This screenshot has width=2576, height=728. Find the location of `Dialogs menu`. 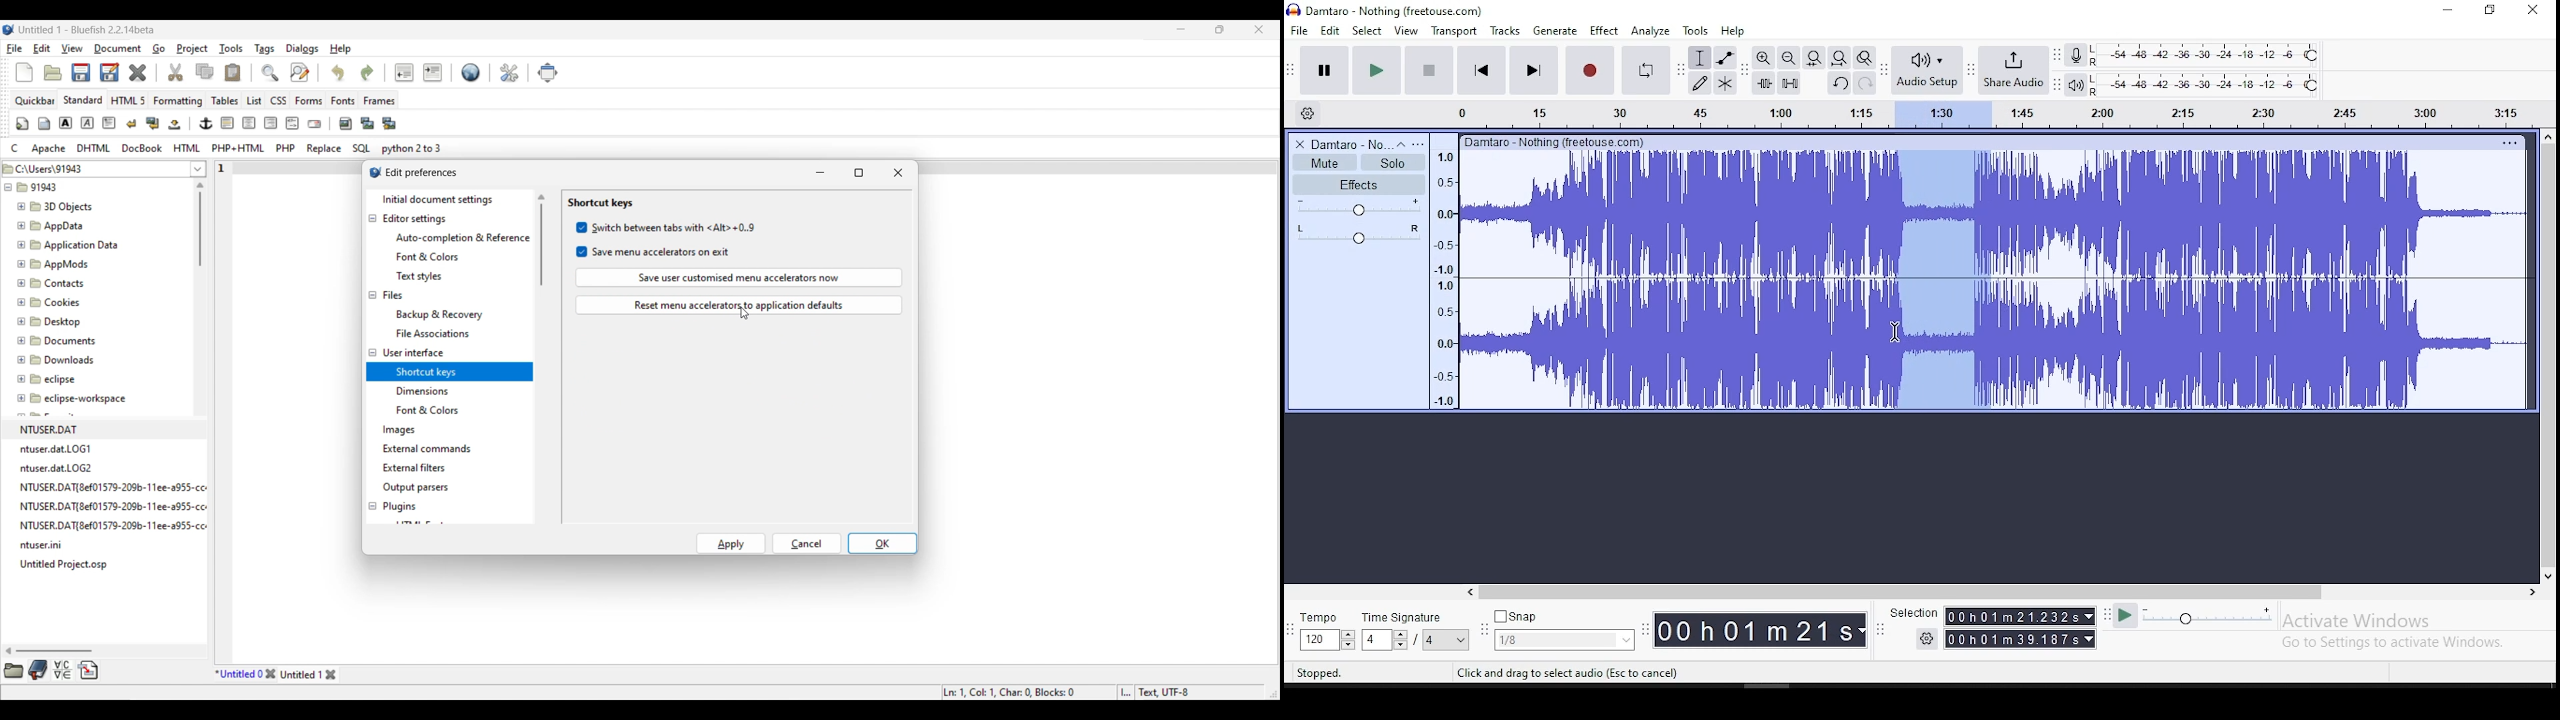

Dialogs menu is located at coordinates (302, 49).